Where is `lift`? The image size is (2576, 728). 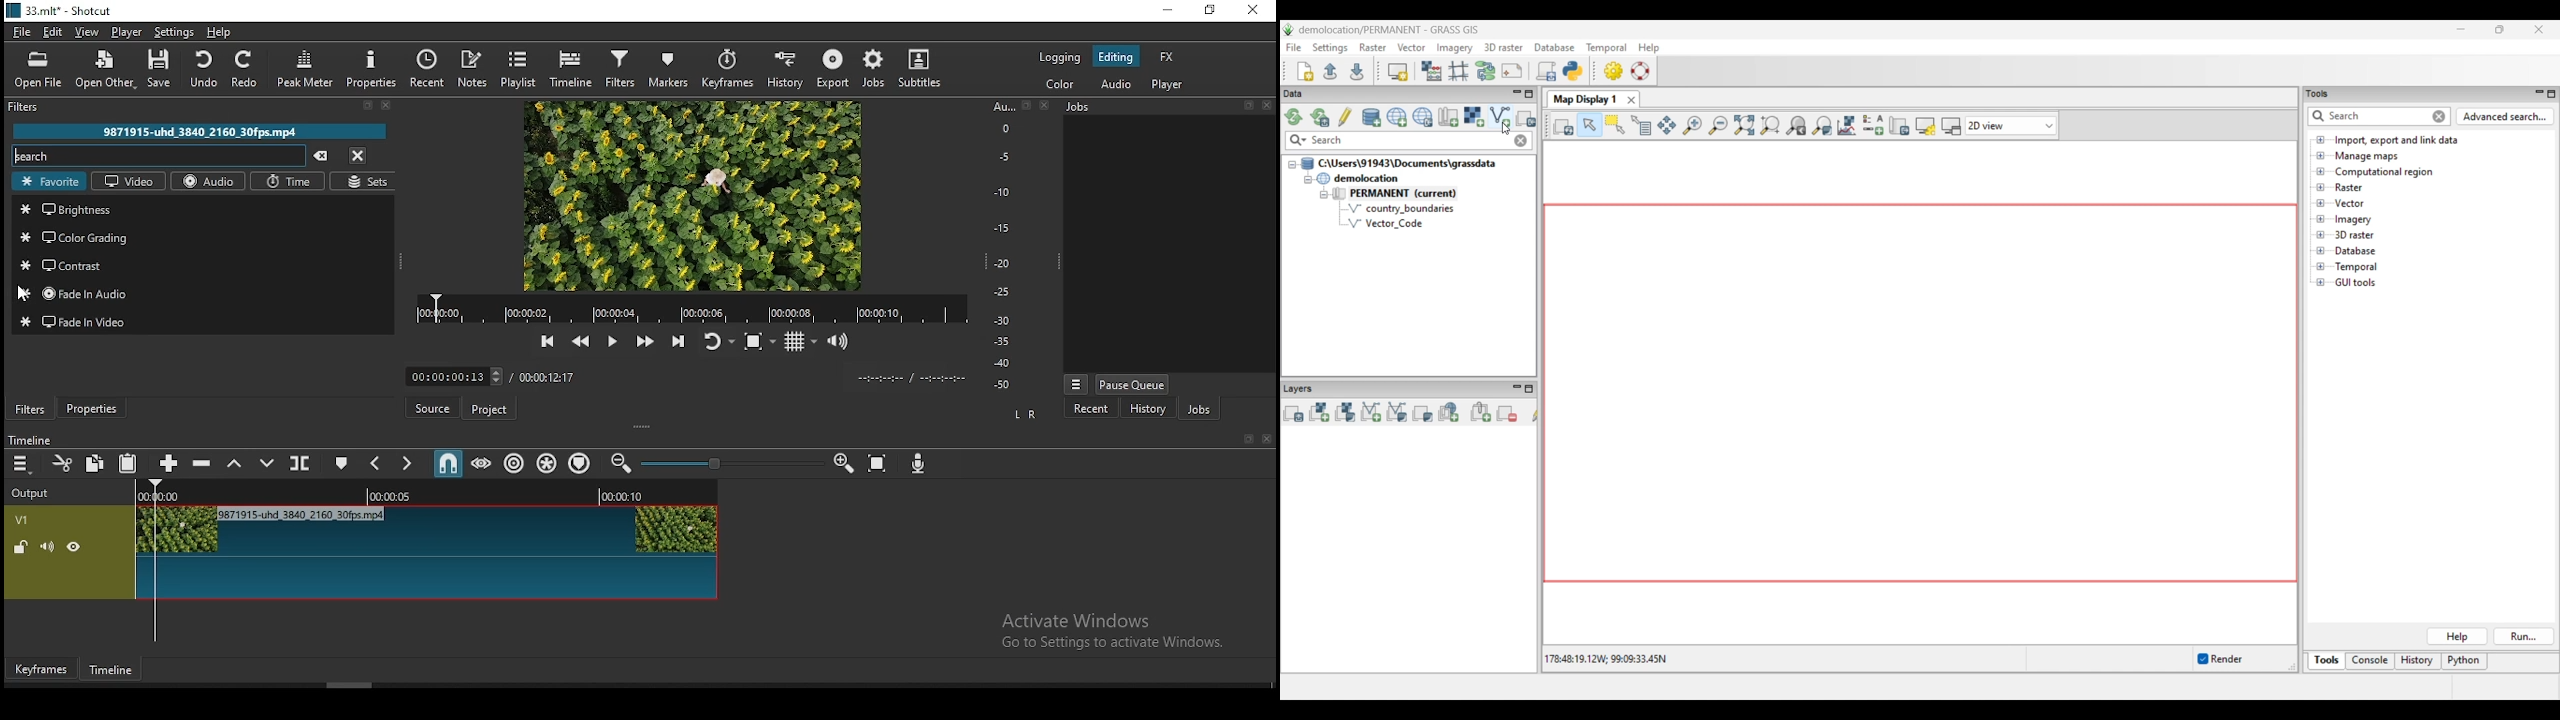 lift is located at coordinates (233, 461).